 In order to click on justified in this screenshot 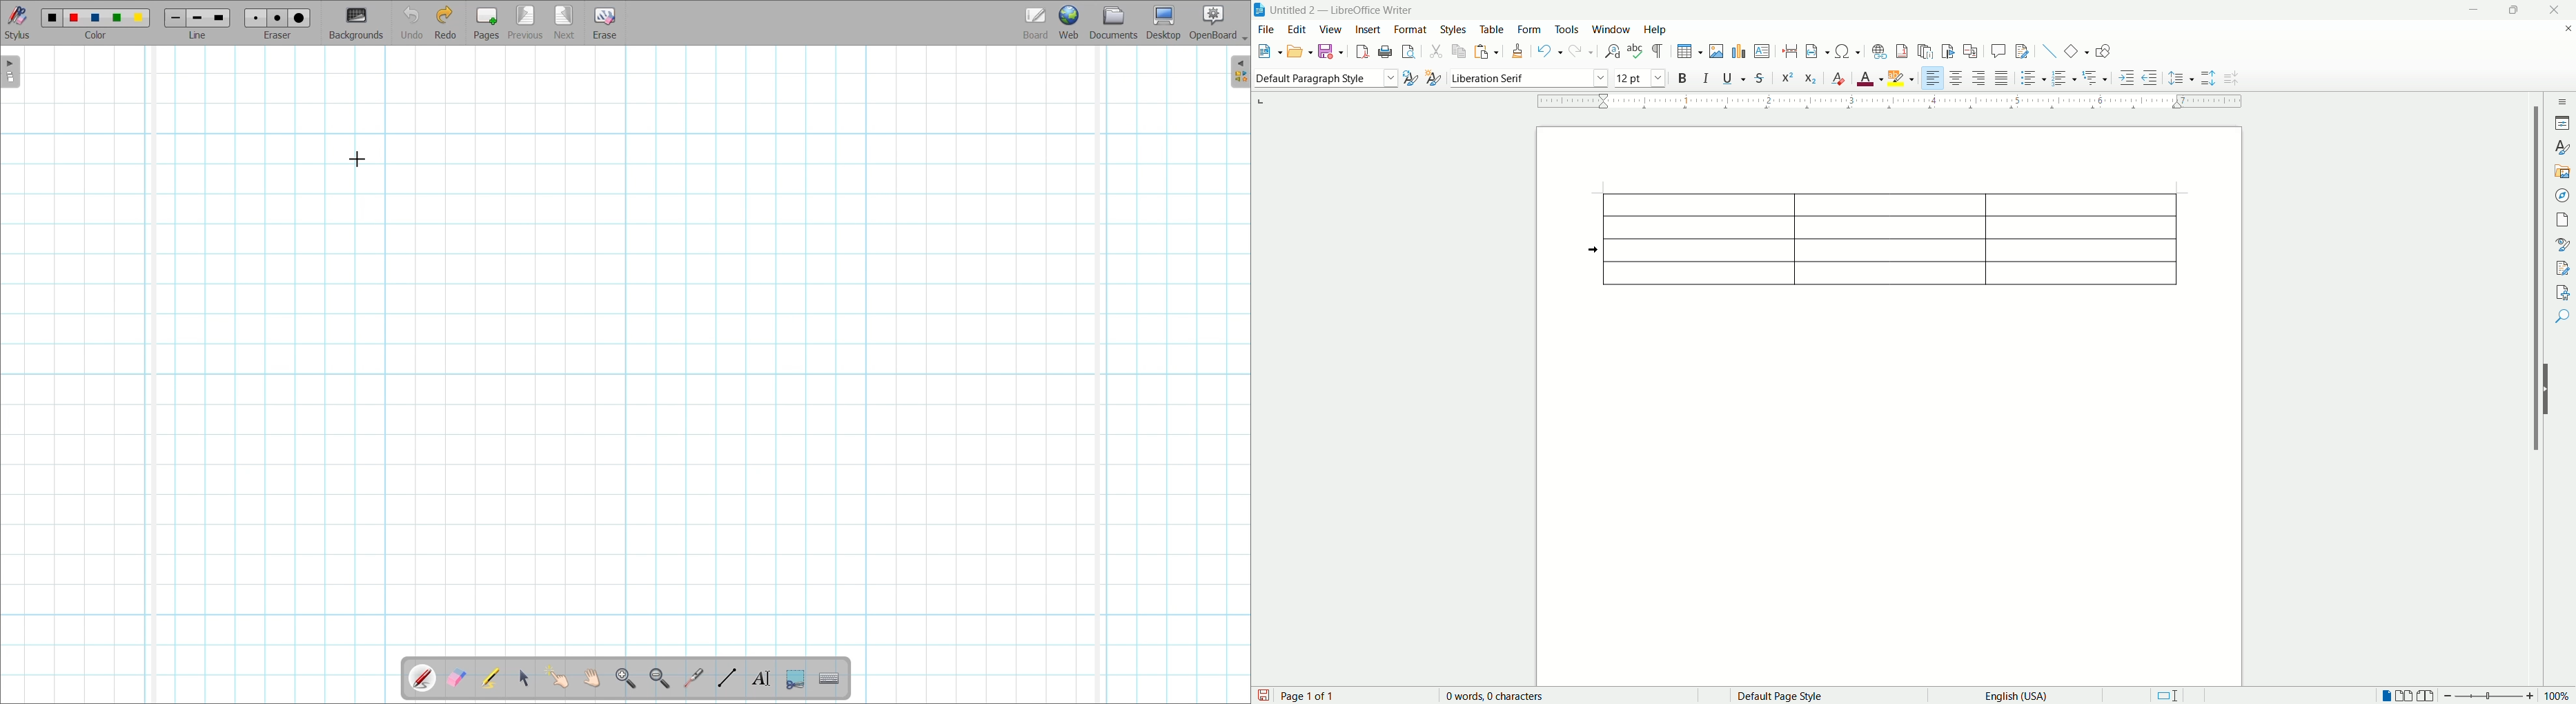, I will do `click(2003, 77)`.